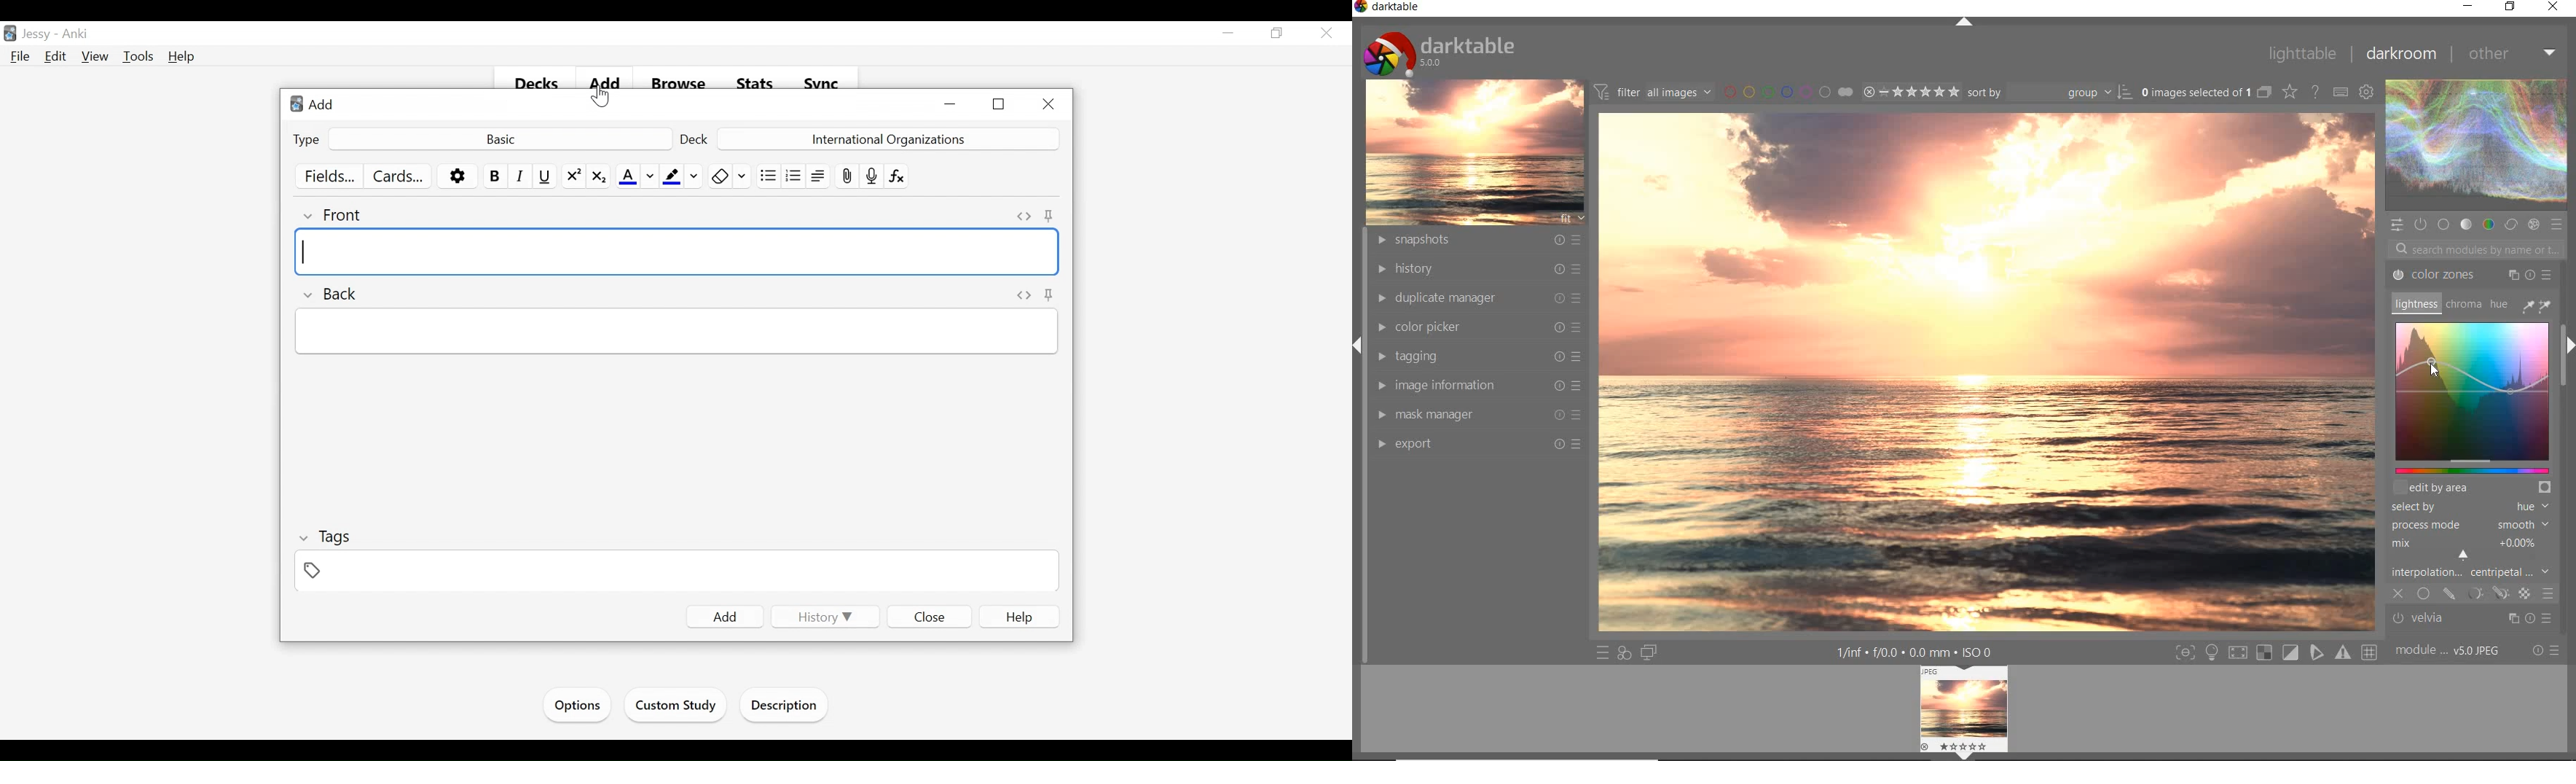  I want to click on Close, so click(929, 617).